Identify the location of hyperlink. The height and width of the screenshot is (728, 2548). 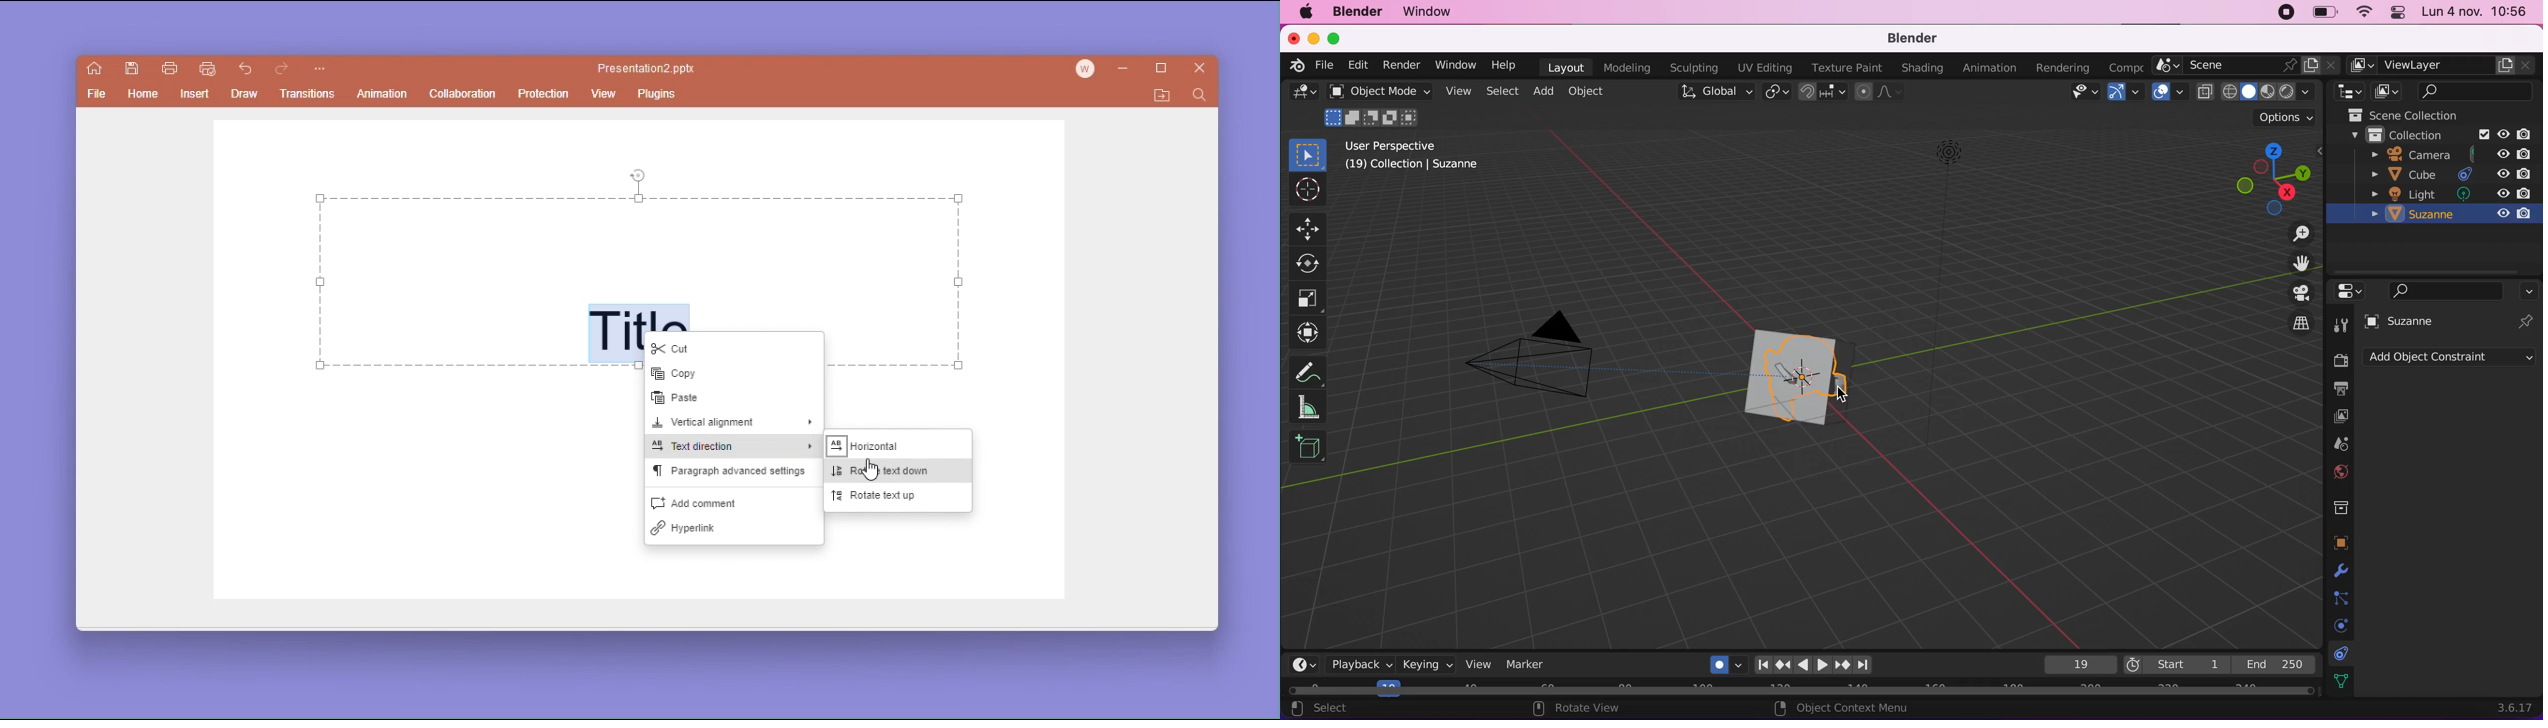
(732, 532).